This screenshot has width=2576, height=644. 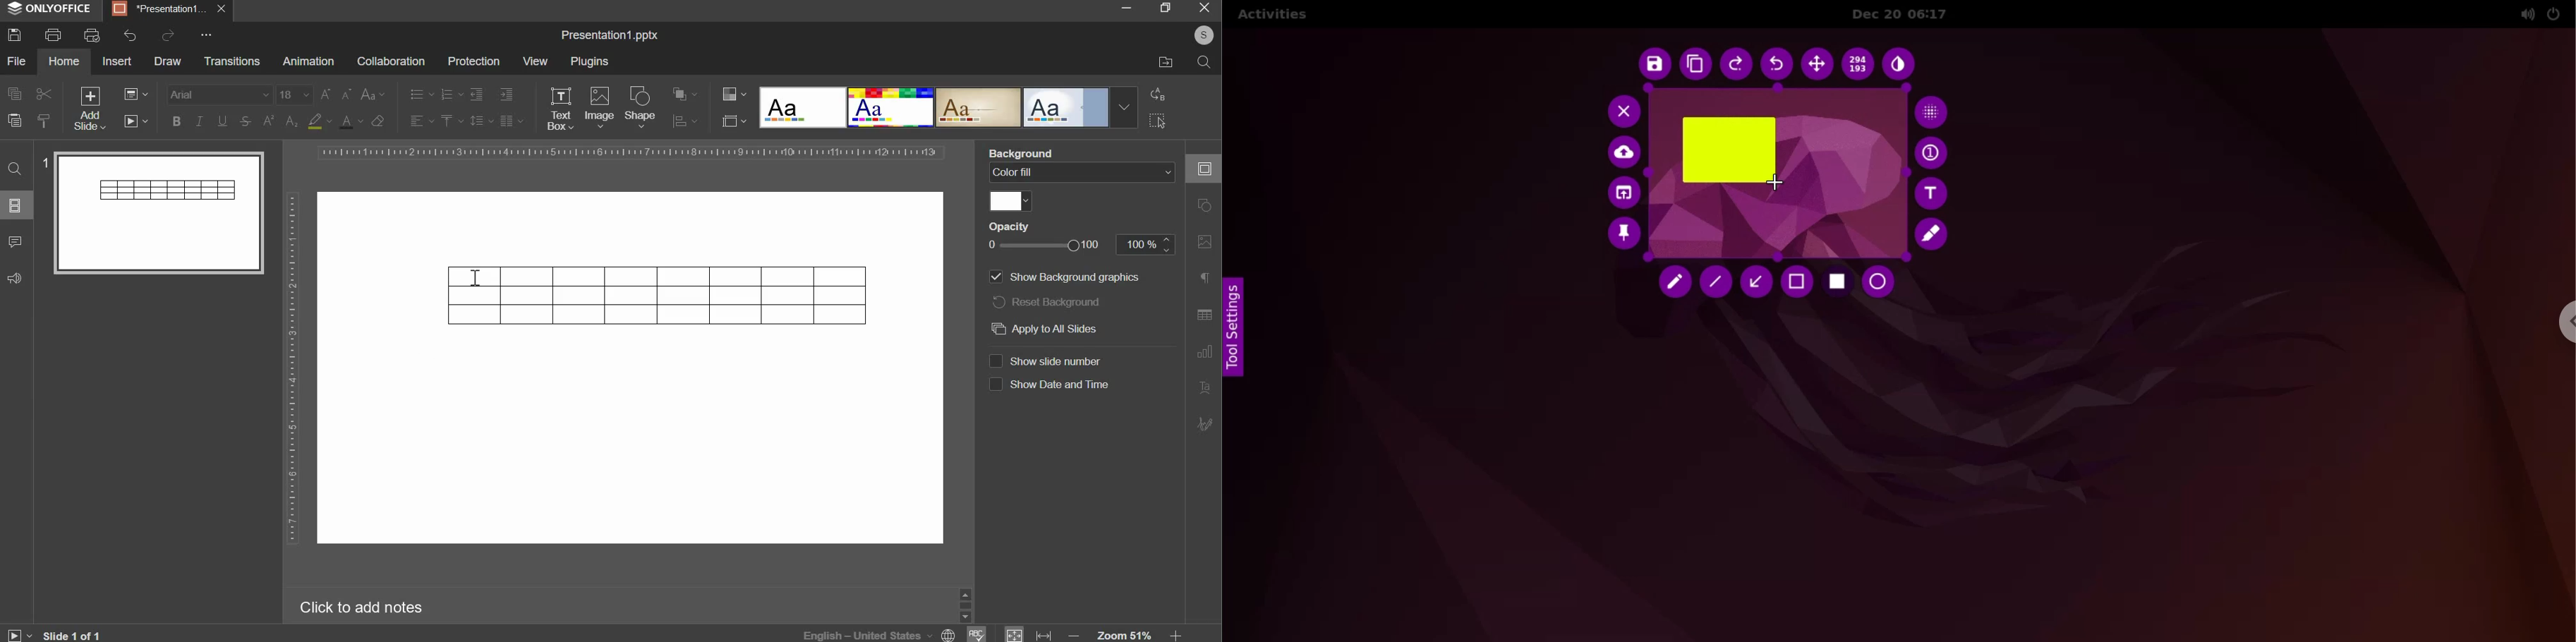 I want to click on text cursor, so click(x=476, y=278).